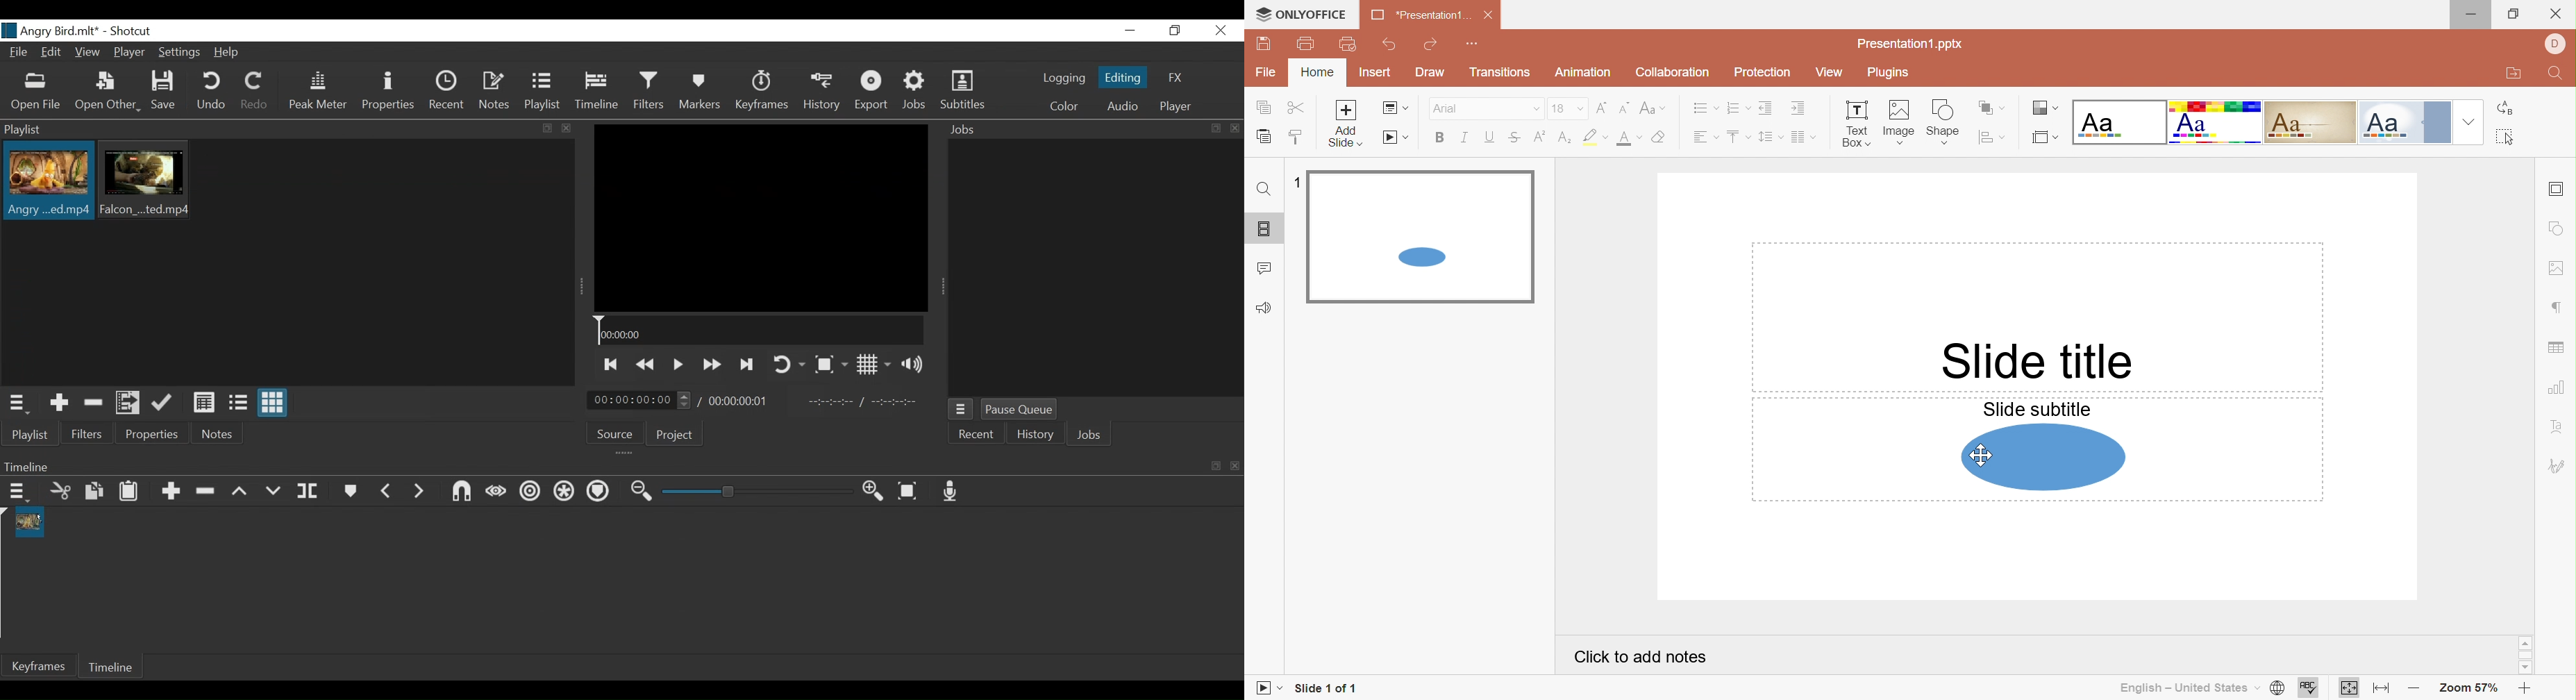  What do you see at coordinates (1661, 138) in the screenshot?
I see `Clear style` at bounding box center [1661, 138].